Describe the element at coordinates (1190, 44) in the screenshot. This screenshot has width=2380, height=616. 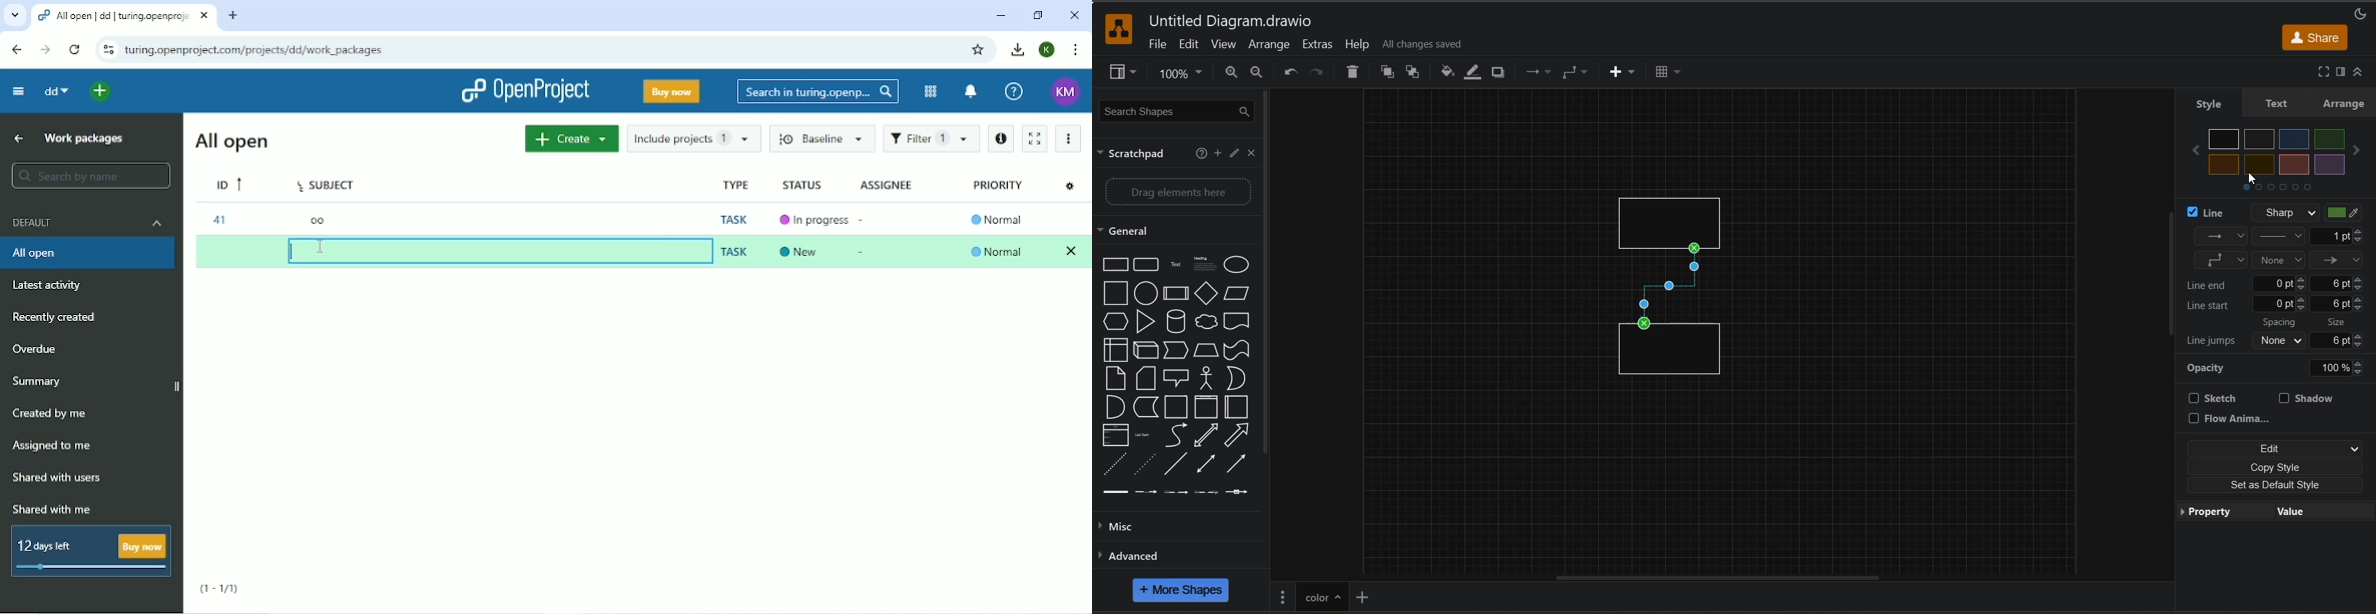
I see `edit` at that location.